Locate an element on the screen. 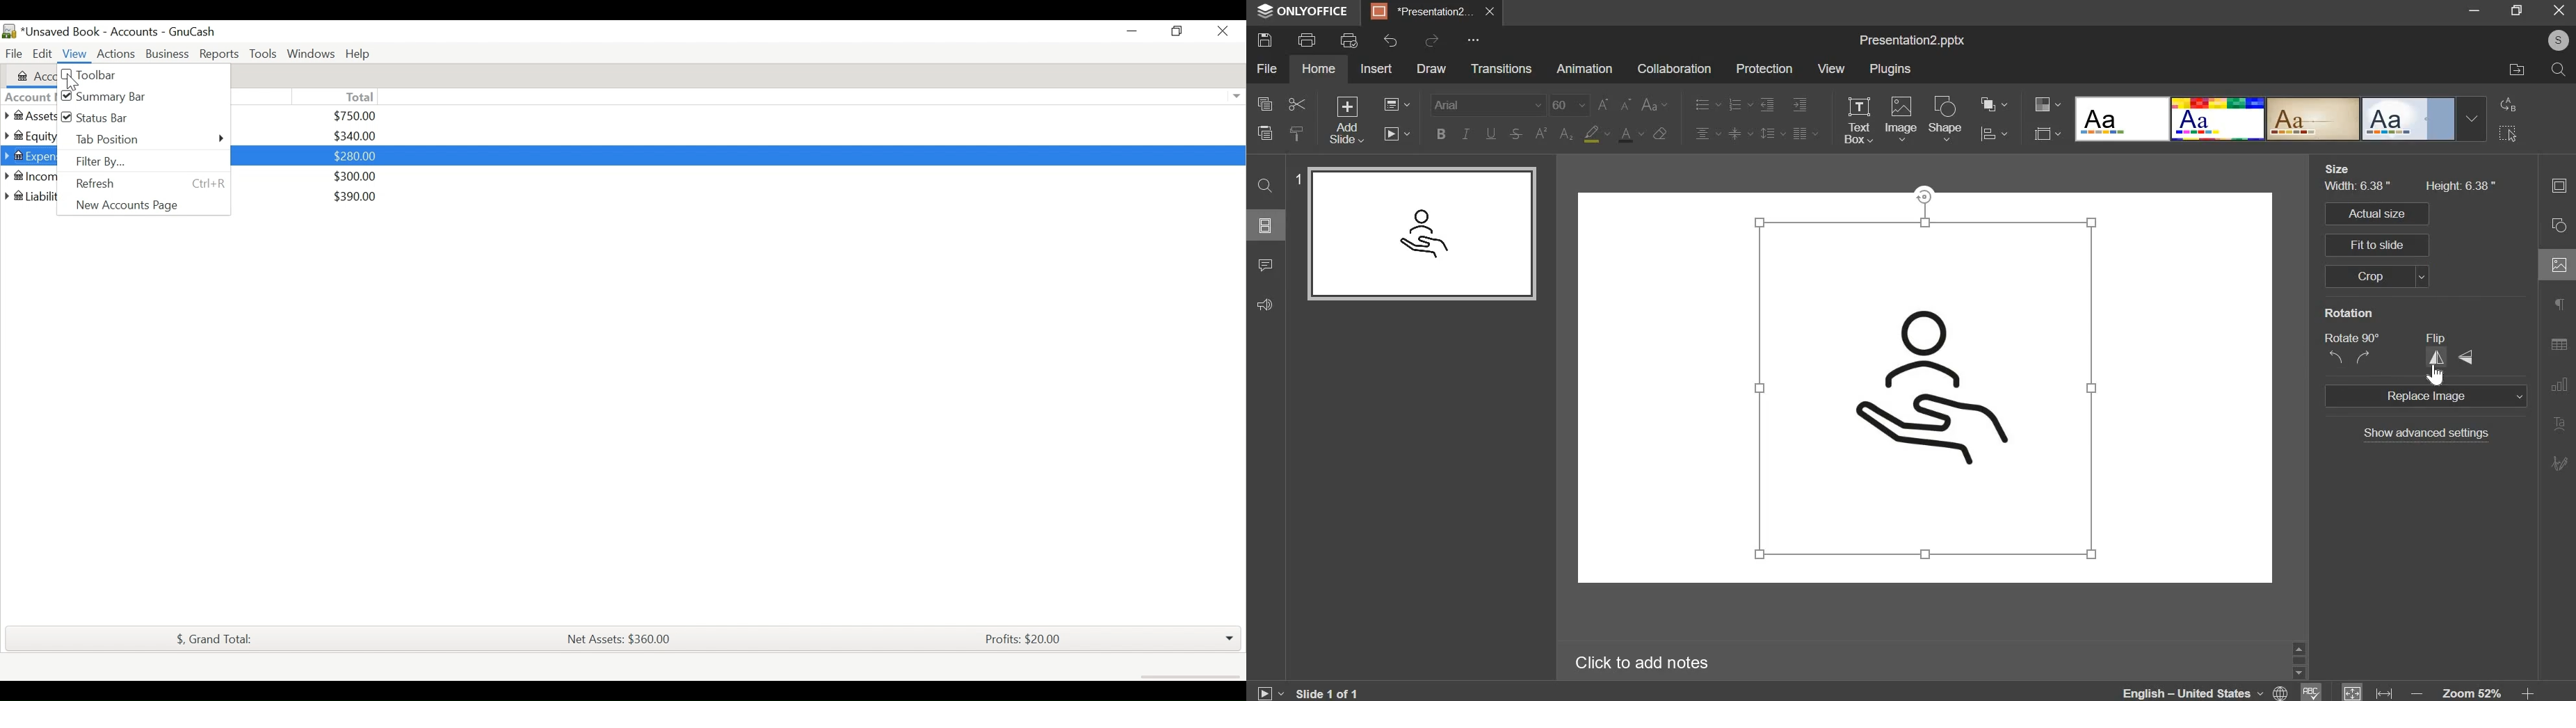 Image resolution: width=2576 pixels, height=728 pixels. slide 1 of 1 is located at coordinates (1307, 693).